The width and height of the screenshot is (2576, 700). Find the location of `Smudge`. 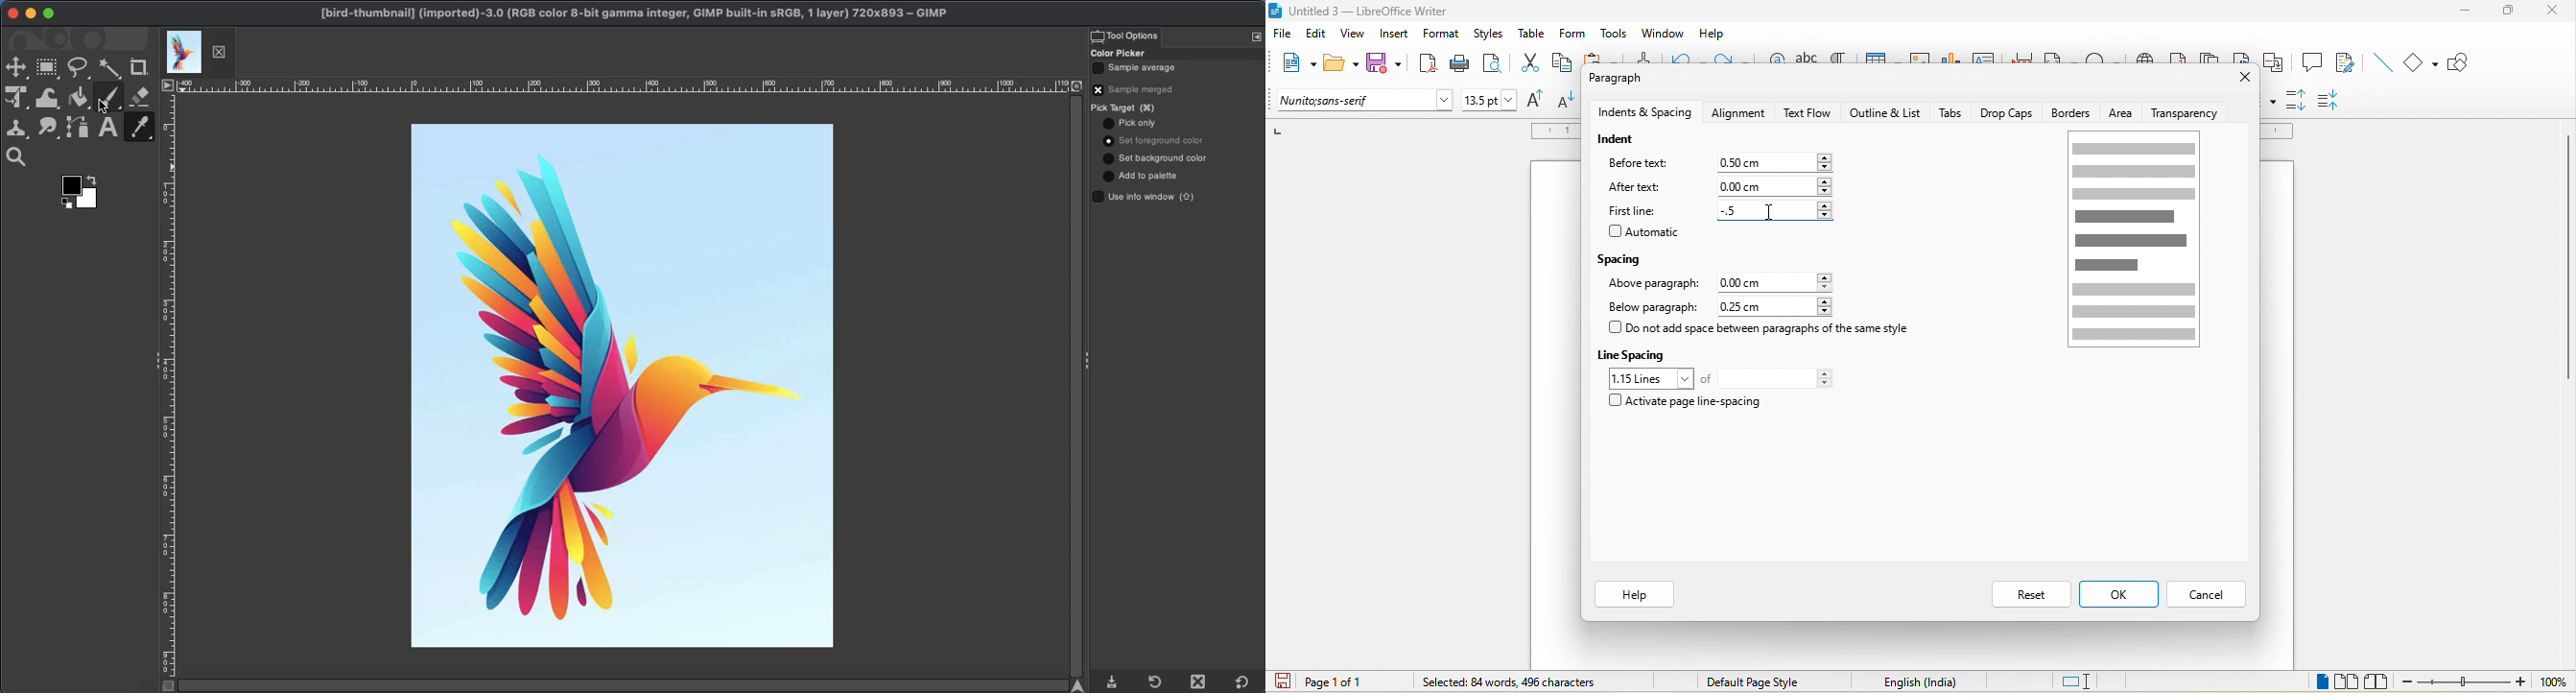

Smudge is located at coordinates (47, 129).